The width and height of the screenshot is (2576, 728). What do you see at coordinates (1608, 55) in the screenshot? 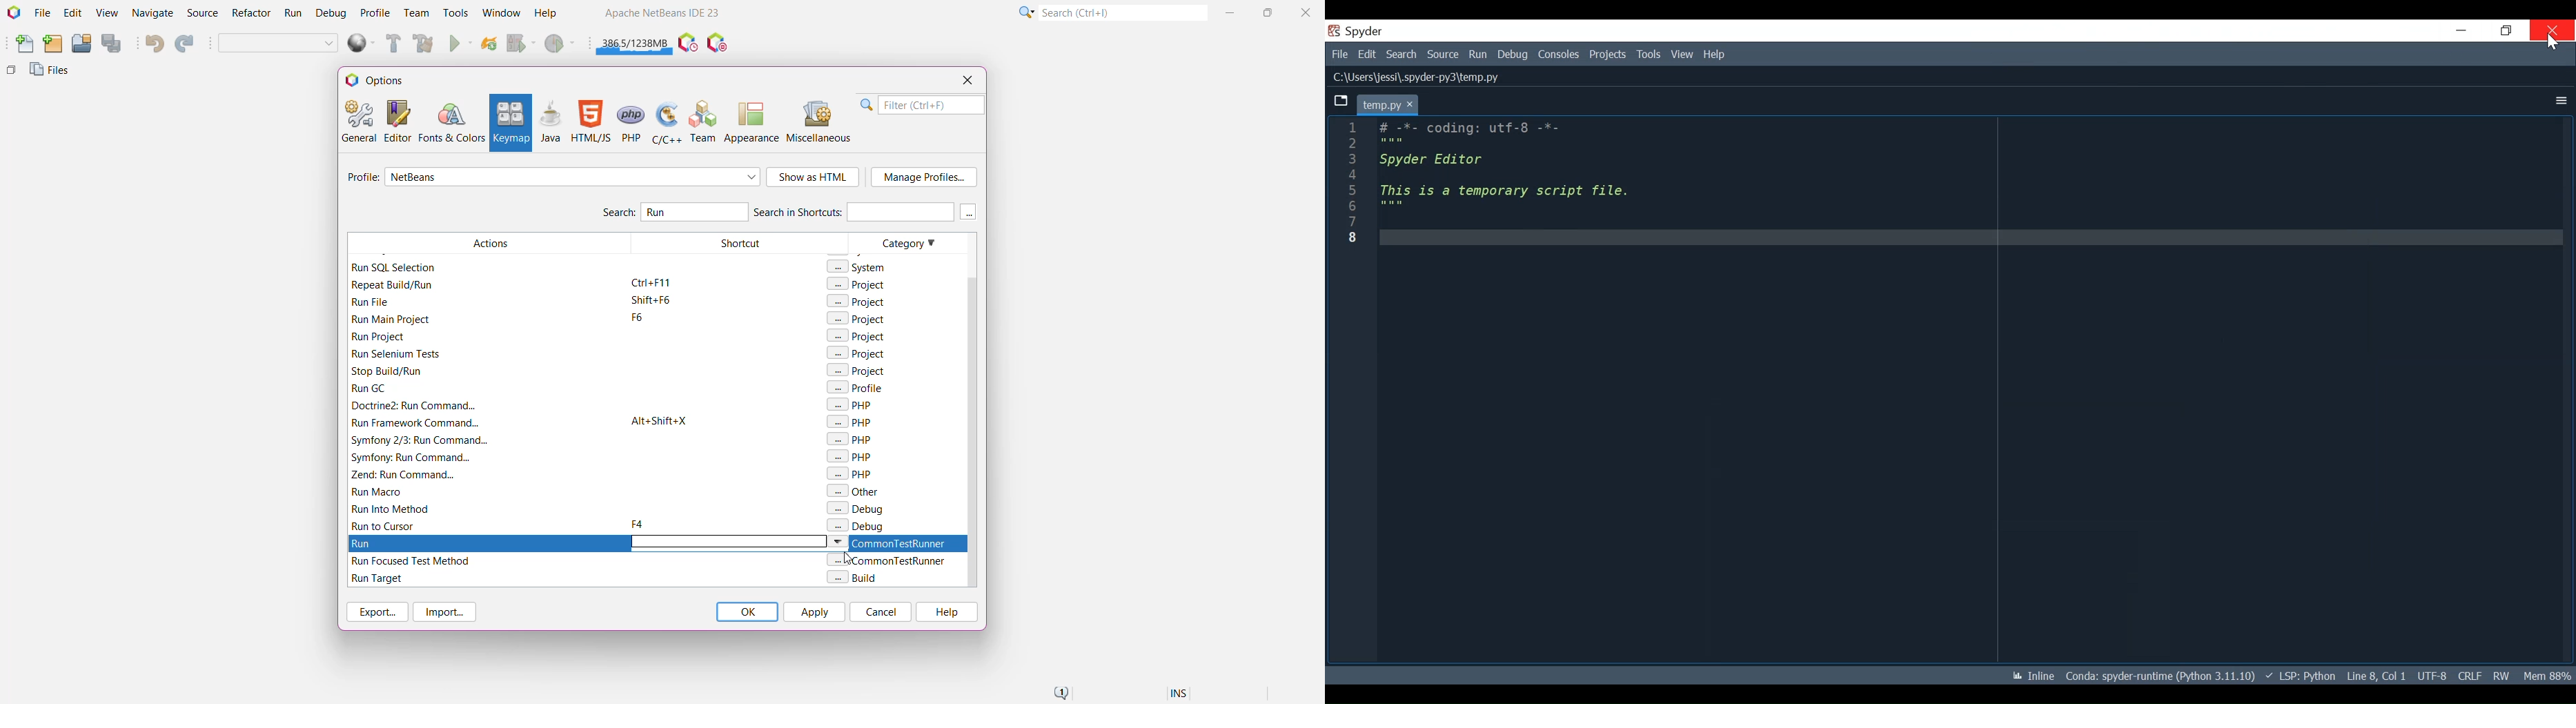
I see `Projects` at bounding box center [1608, 55].